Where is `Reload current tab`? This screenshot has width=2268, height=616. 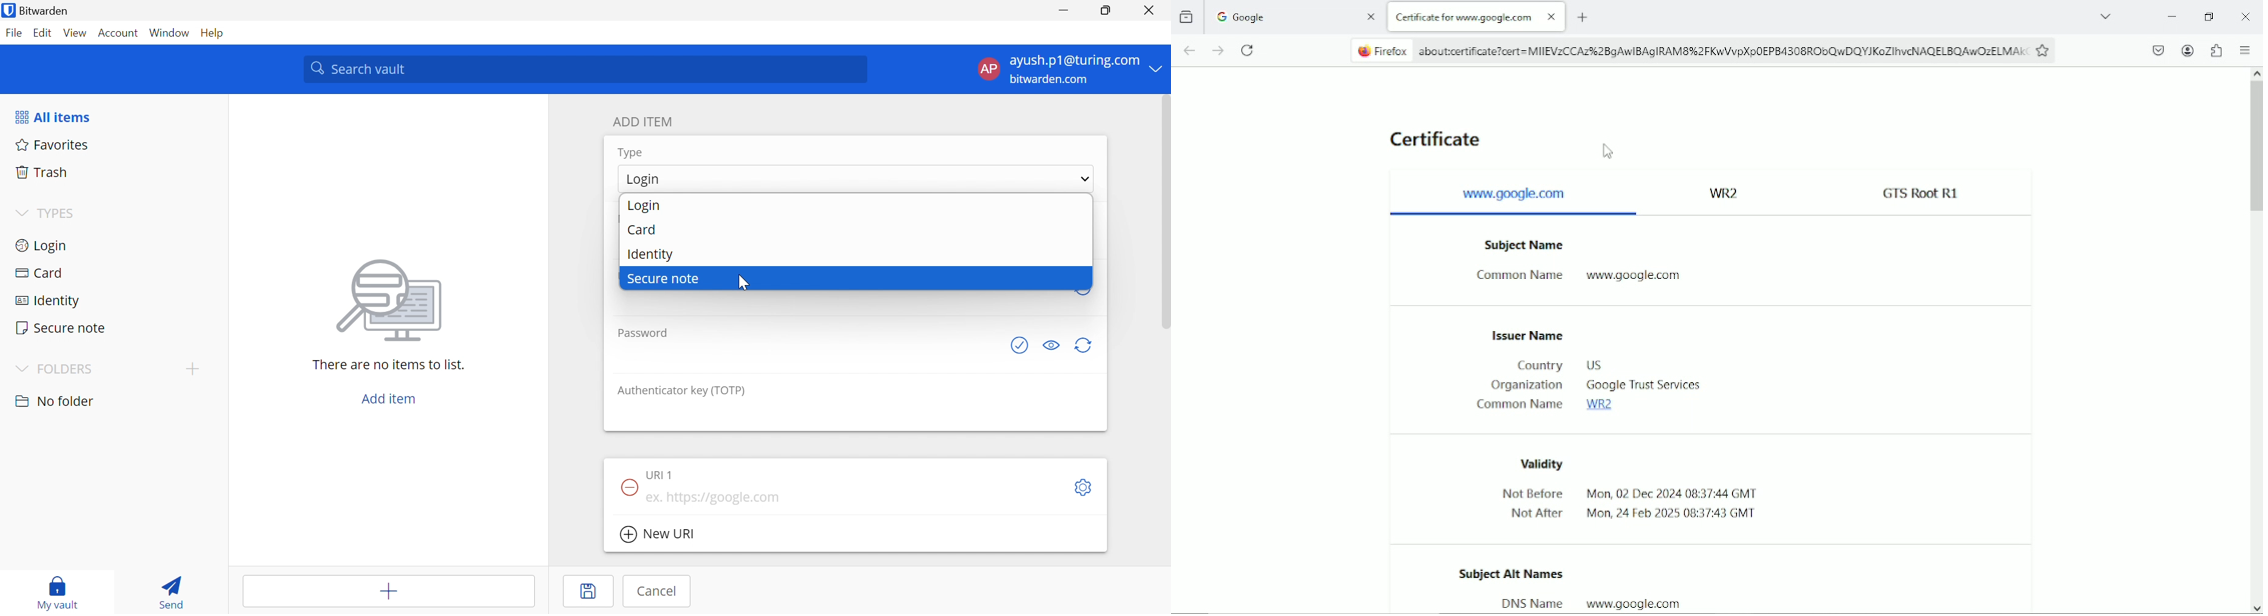
Reload current tab is located at coordinates (1250, 50).